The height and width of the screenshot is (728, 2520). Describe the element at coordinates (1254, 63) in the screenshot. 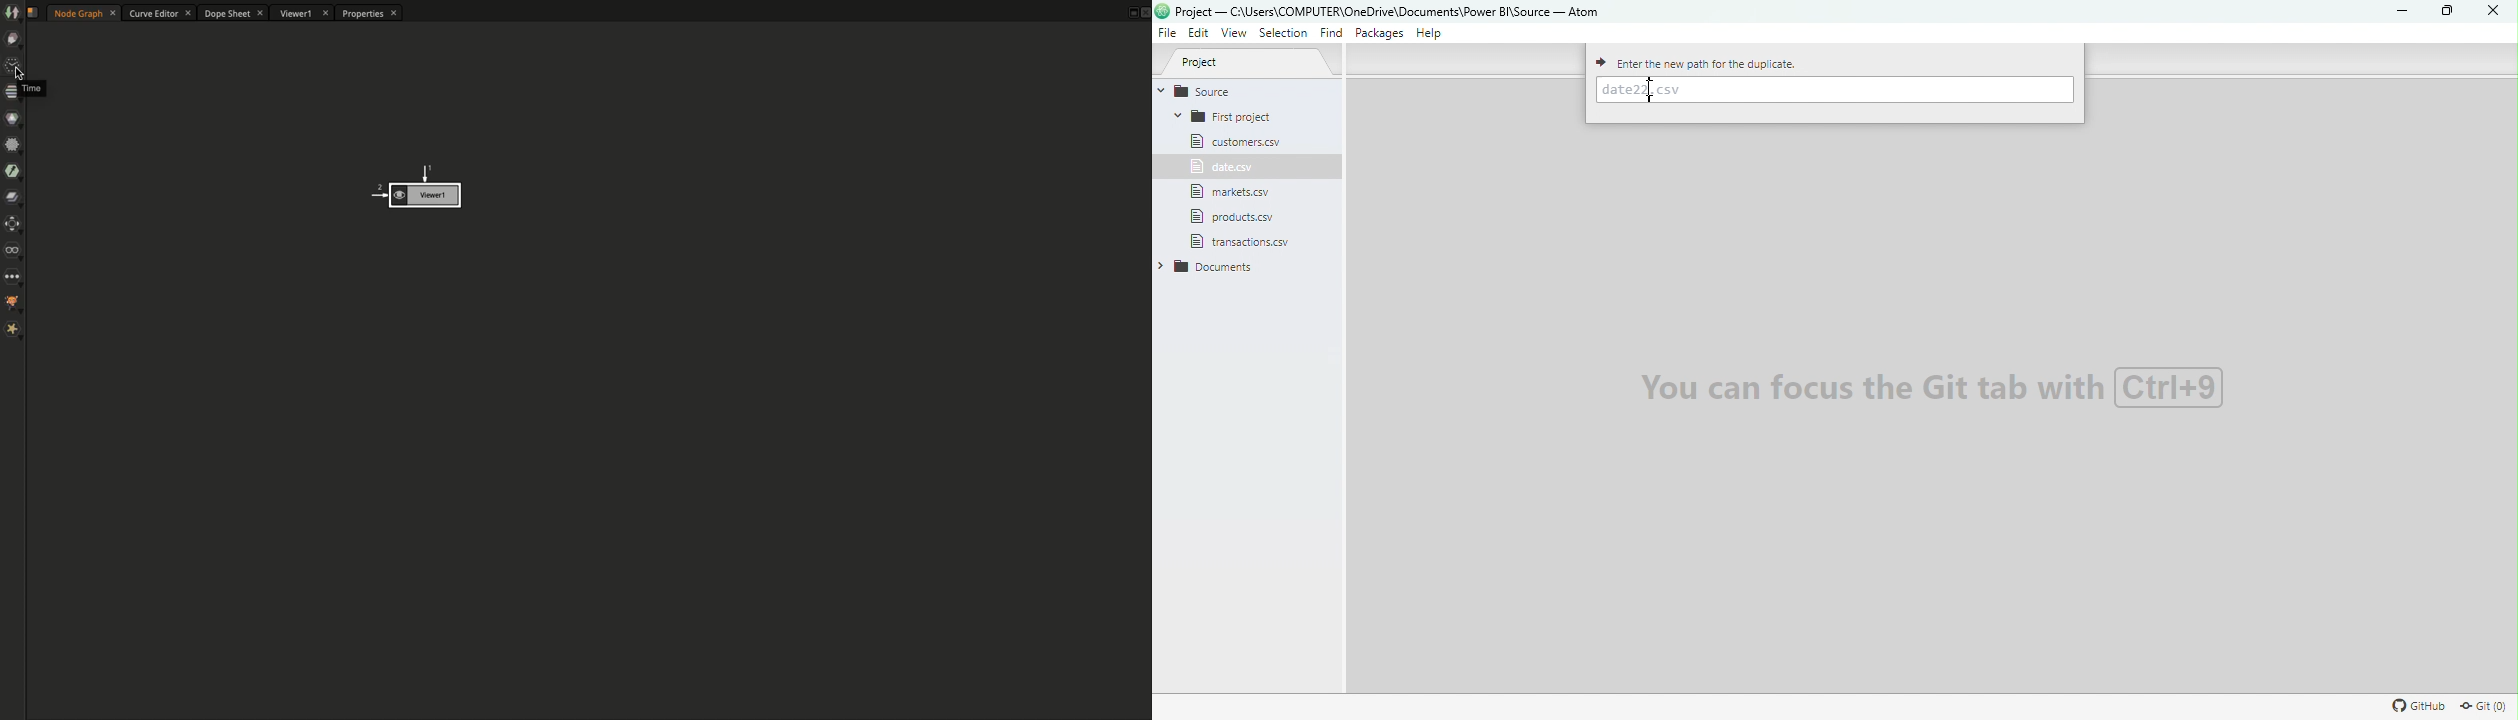

I see `Project` at that location.